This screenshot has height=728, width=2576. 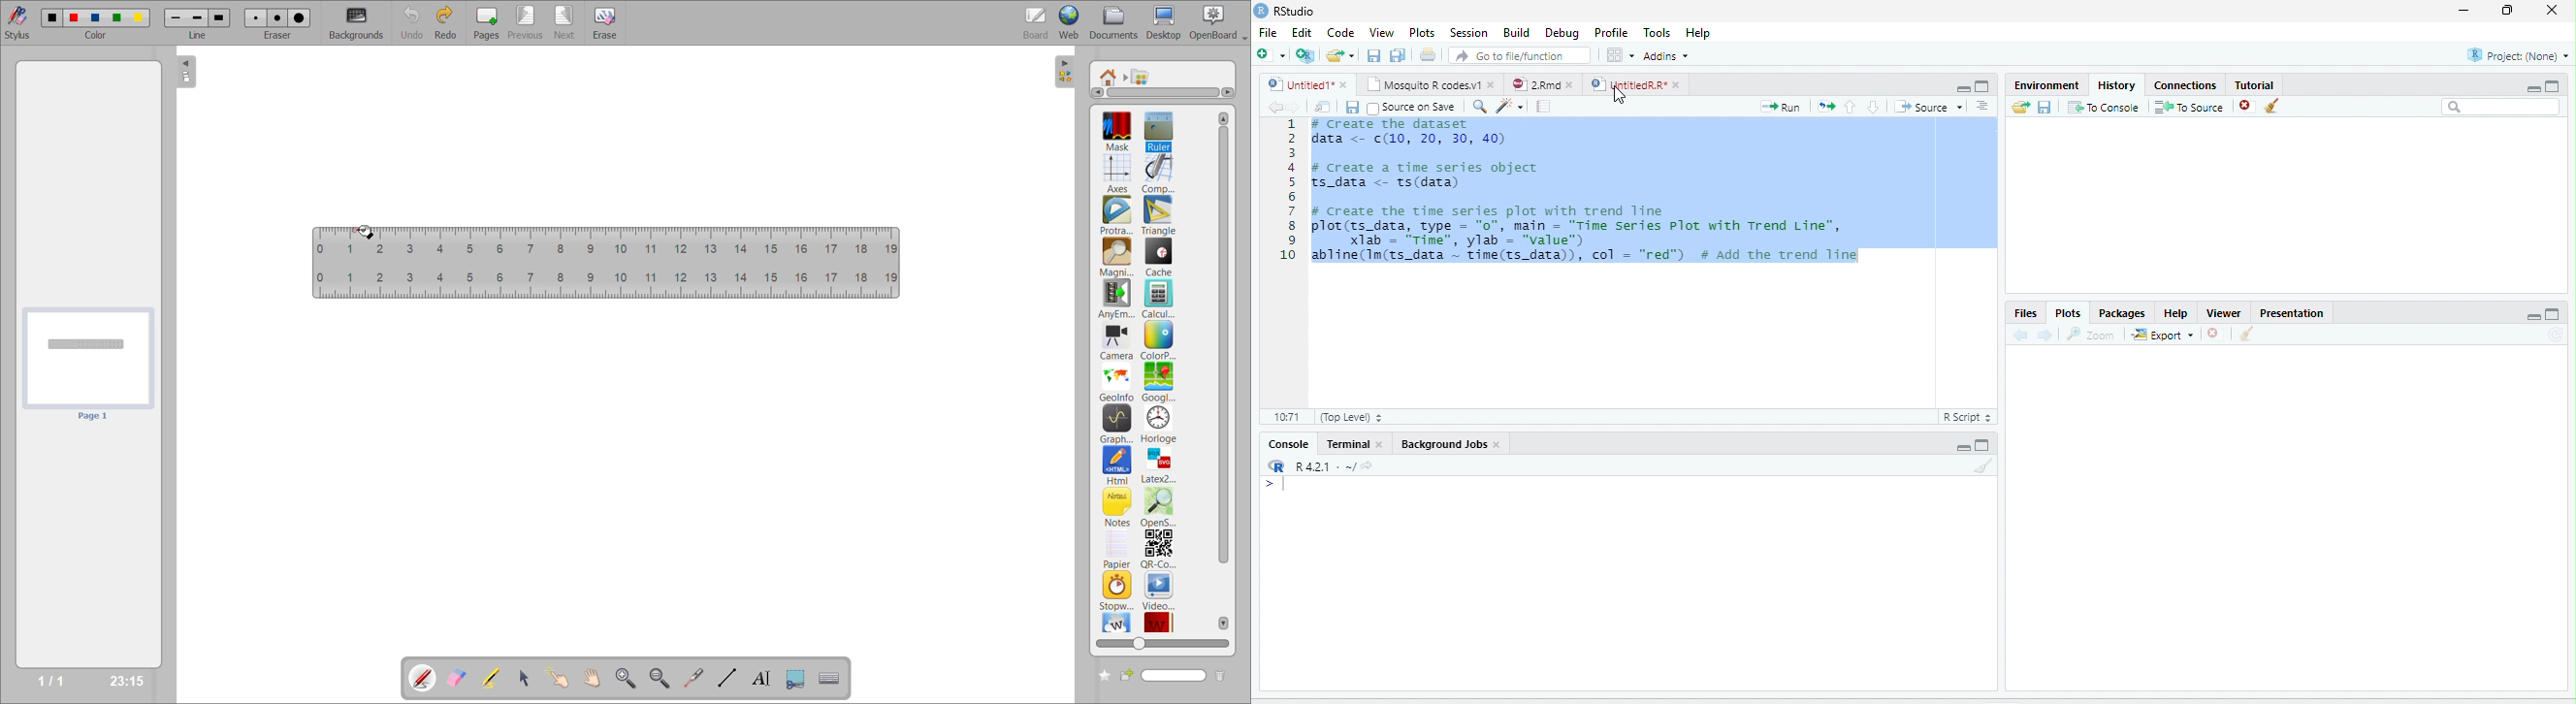 I want to click on Go forward to next source location, so click(x=1294, y=107).